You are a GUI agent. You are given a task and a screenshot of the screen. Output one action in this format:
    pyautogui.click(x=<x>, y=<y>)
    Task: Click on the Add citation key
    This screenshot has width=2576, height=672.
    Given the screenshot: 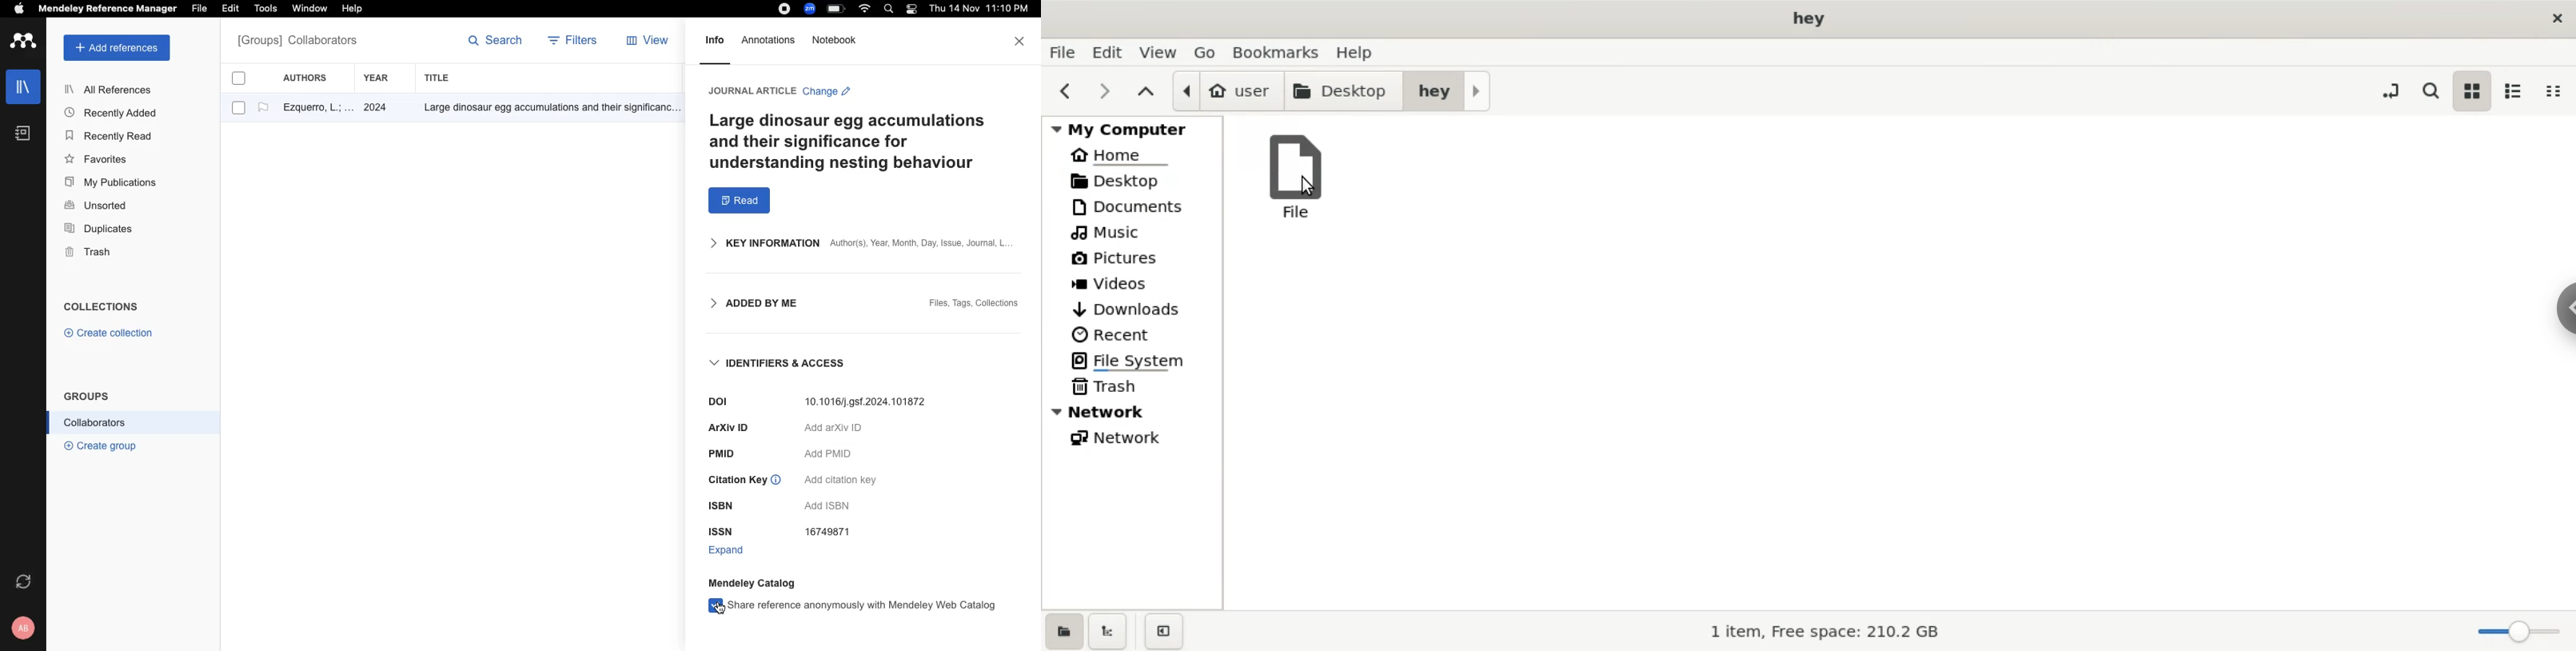 What is the action you would take?
    pyautogui.click(x=840, y=481)
    